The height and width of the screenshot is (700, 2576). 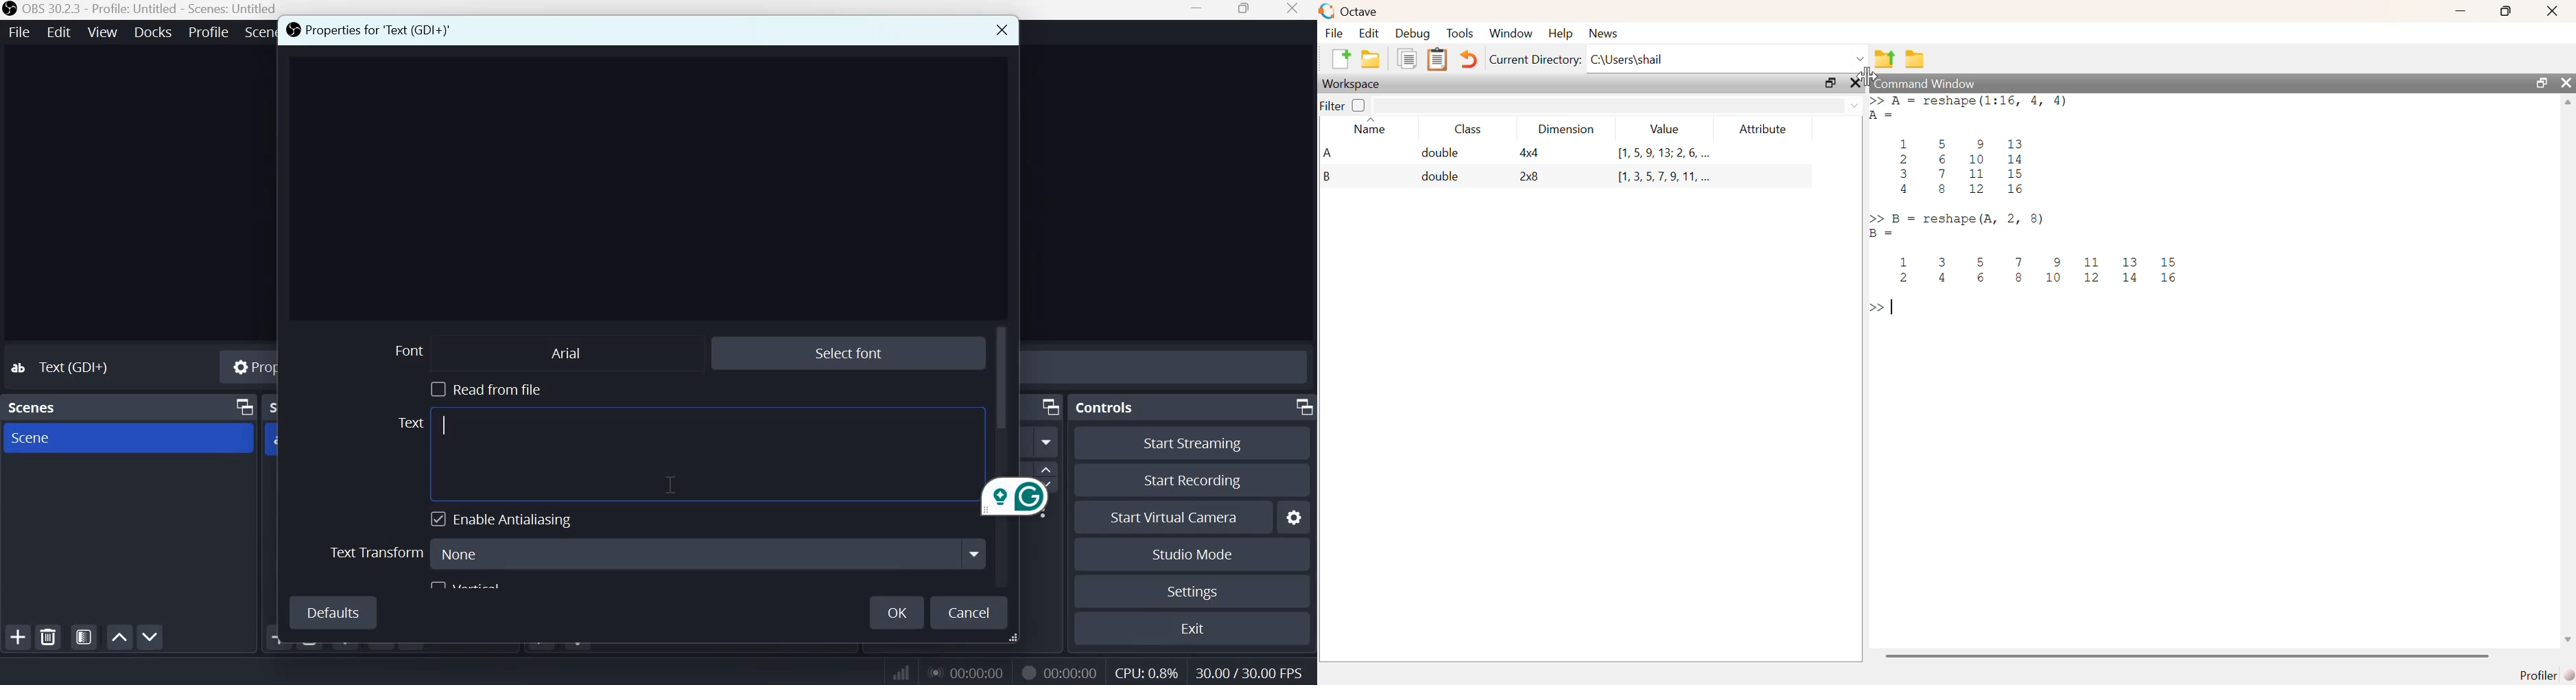 What do you see at coordinates (1297, 10) in the screenshot?
I see `Close` at bounding box center [1297, 10].